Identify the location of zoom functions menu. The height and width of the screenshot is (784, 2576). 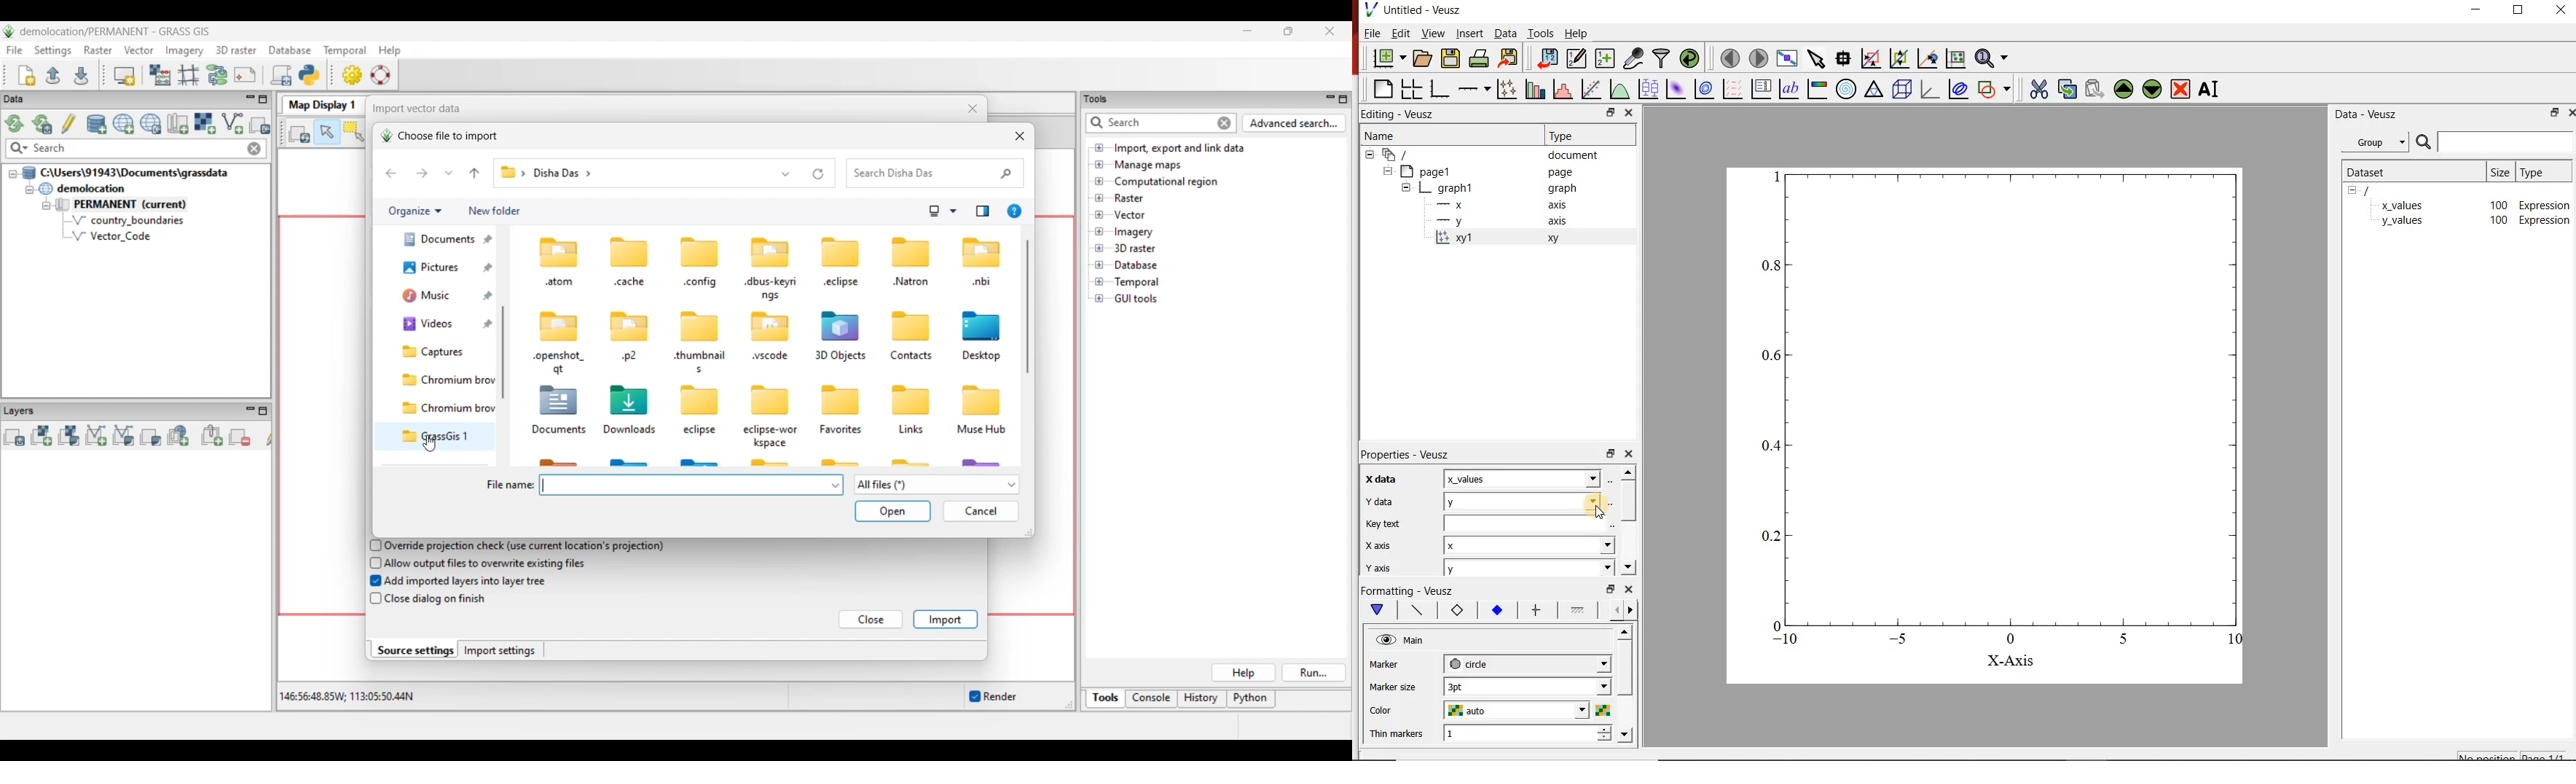
(1992, 60).